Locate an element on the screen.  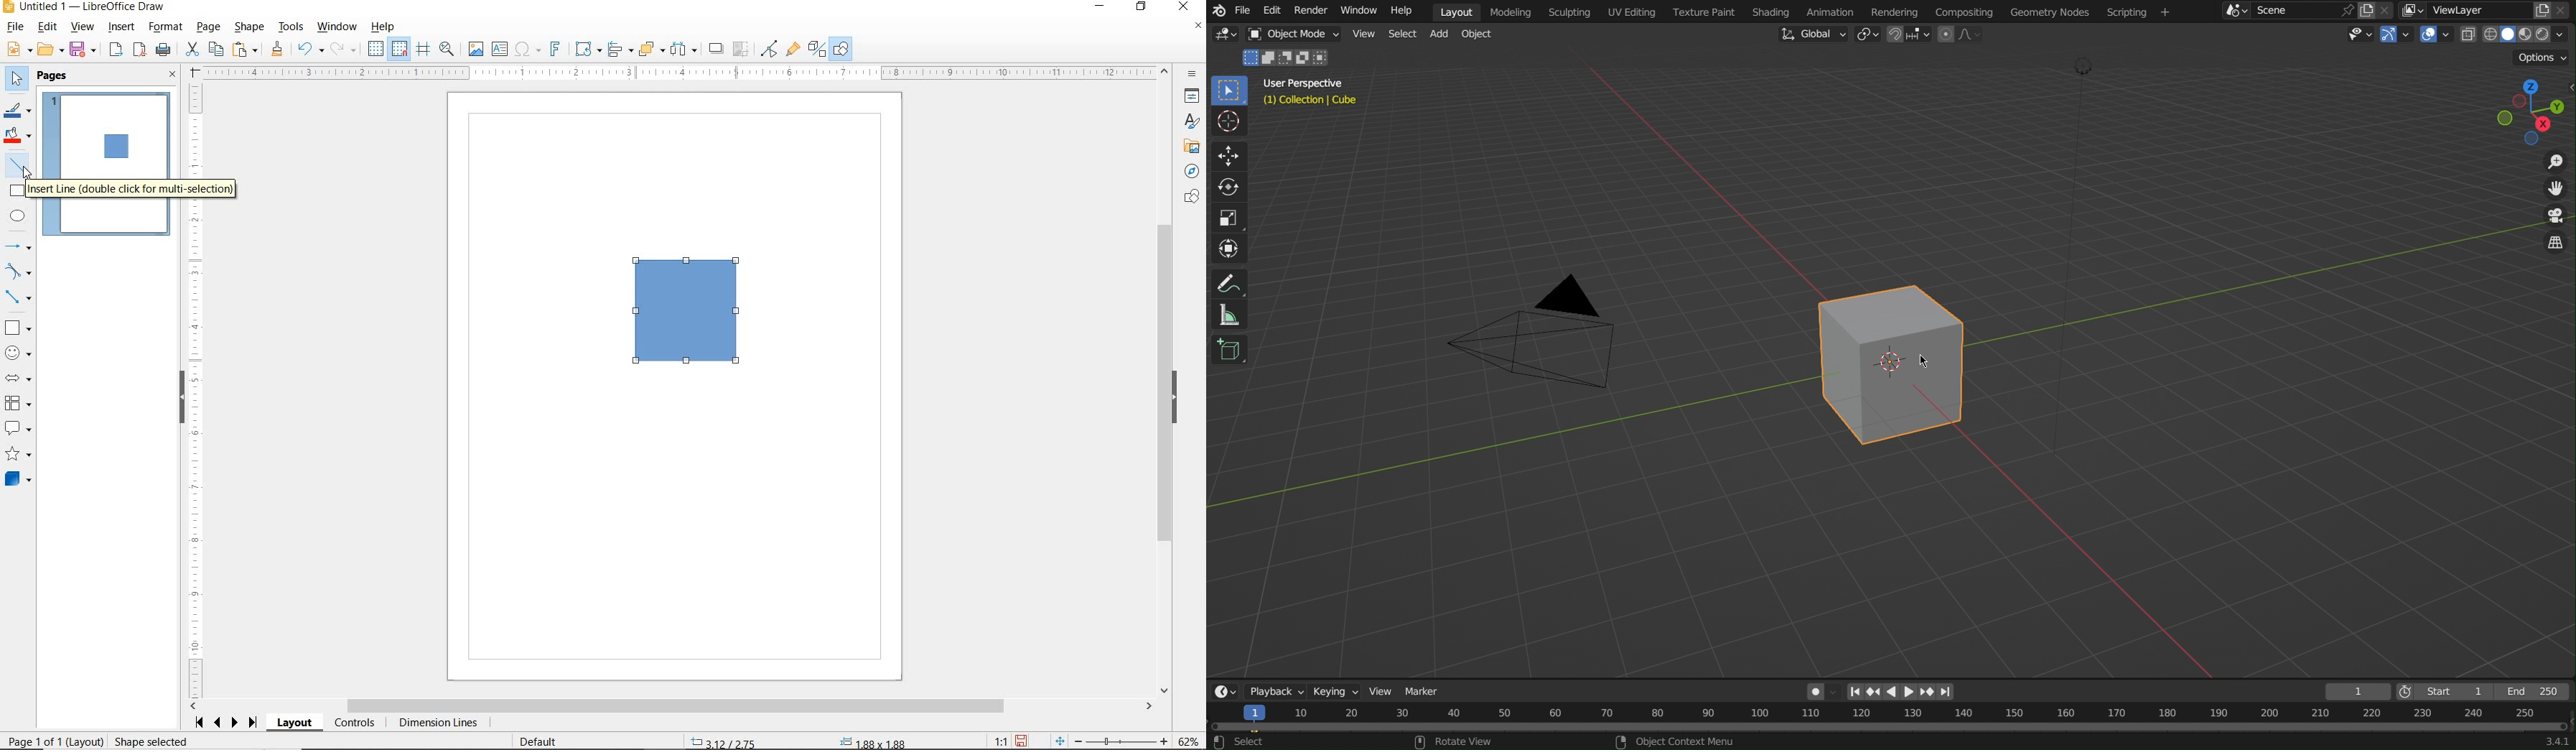
ZOOM FACTOR is located at coordinates (1187, 741).